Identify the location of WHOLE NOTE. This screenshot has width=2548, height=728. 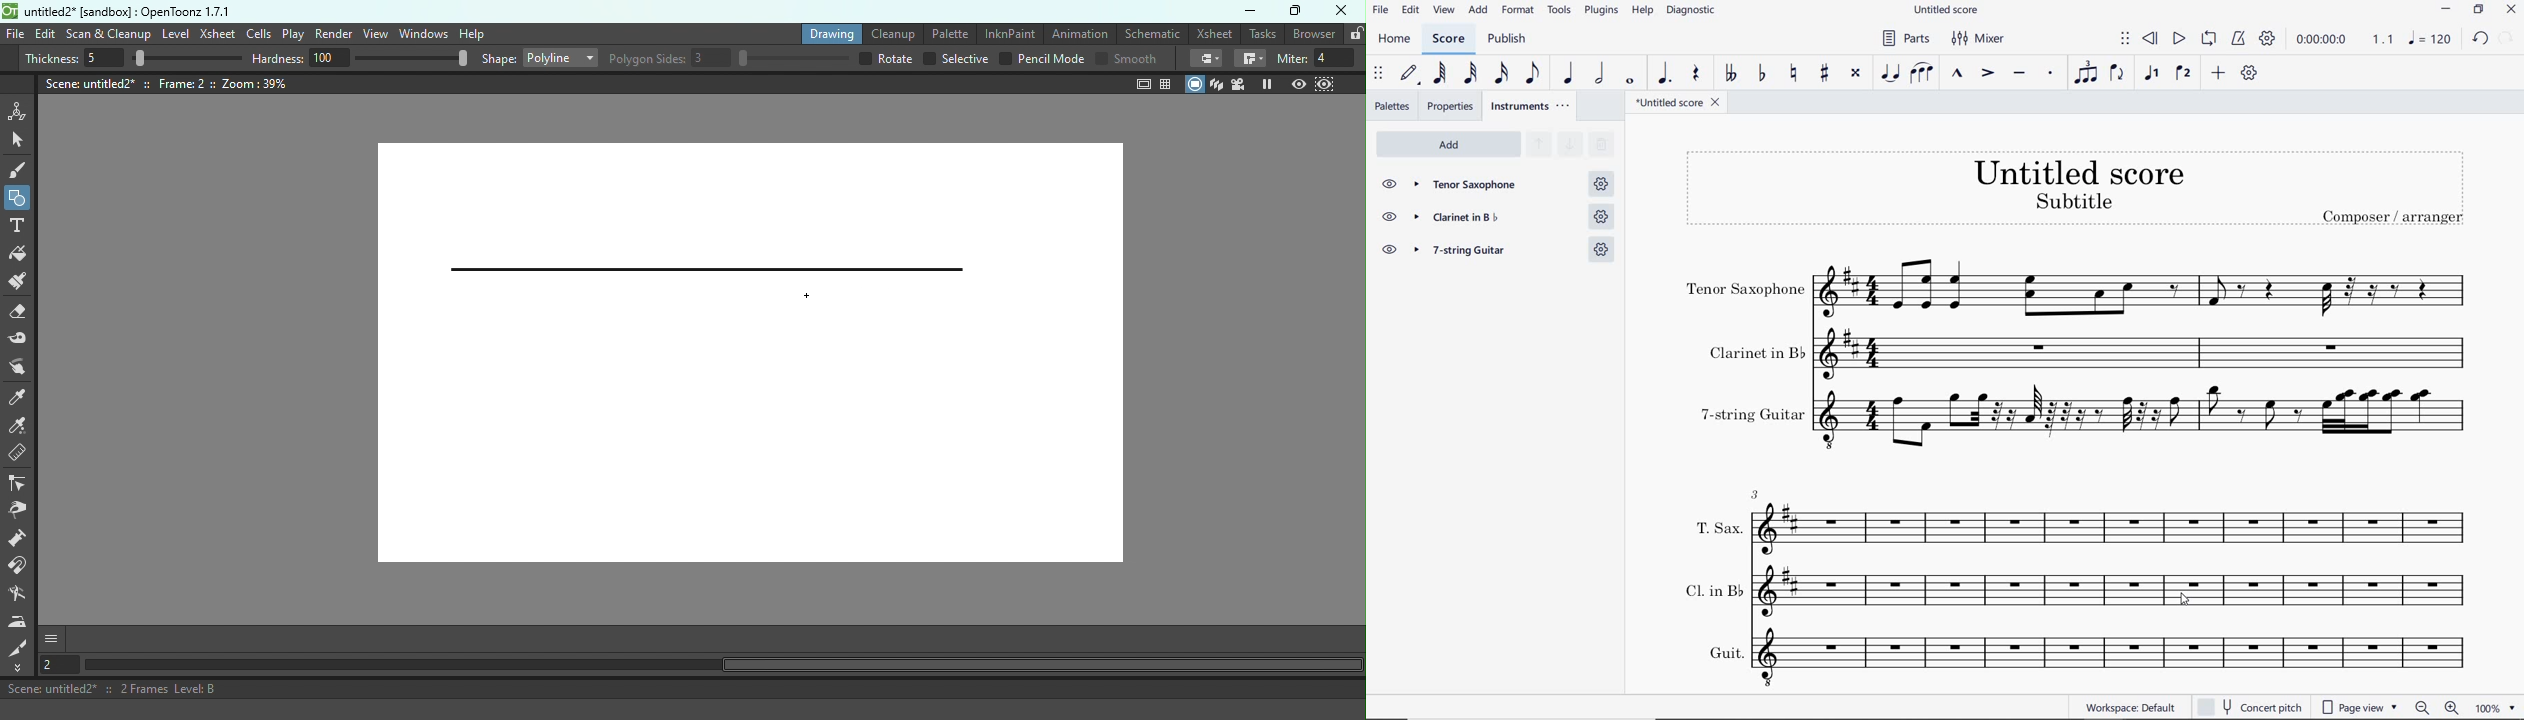
(1632, 82).